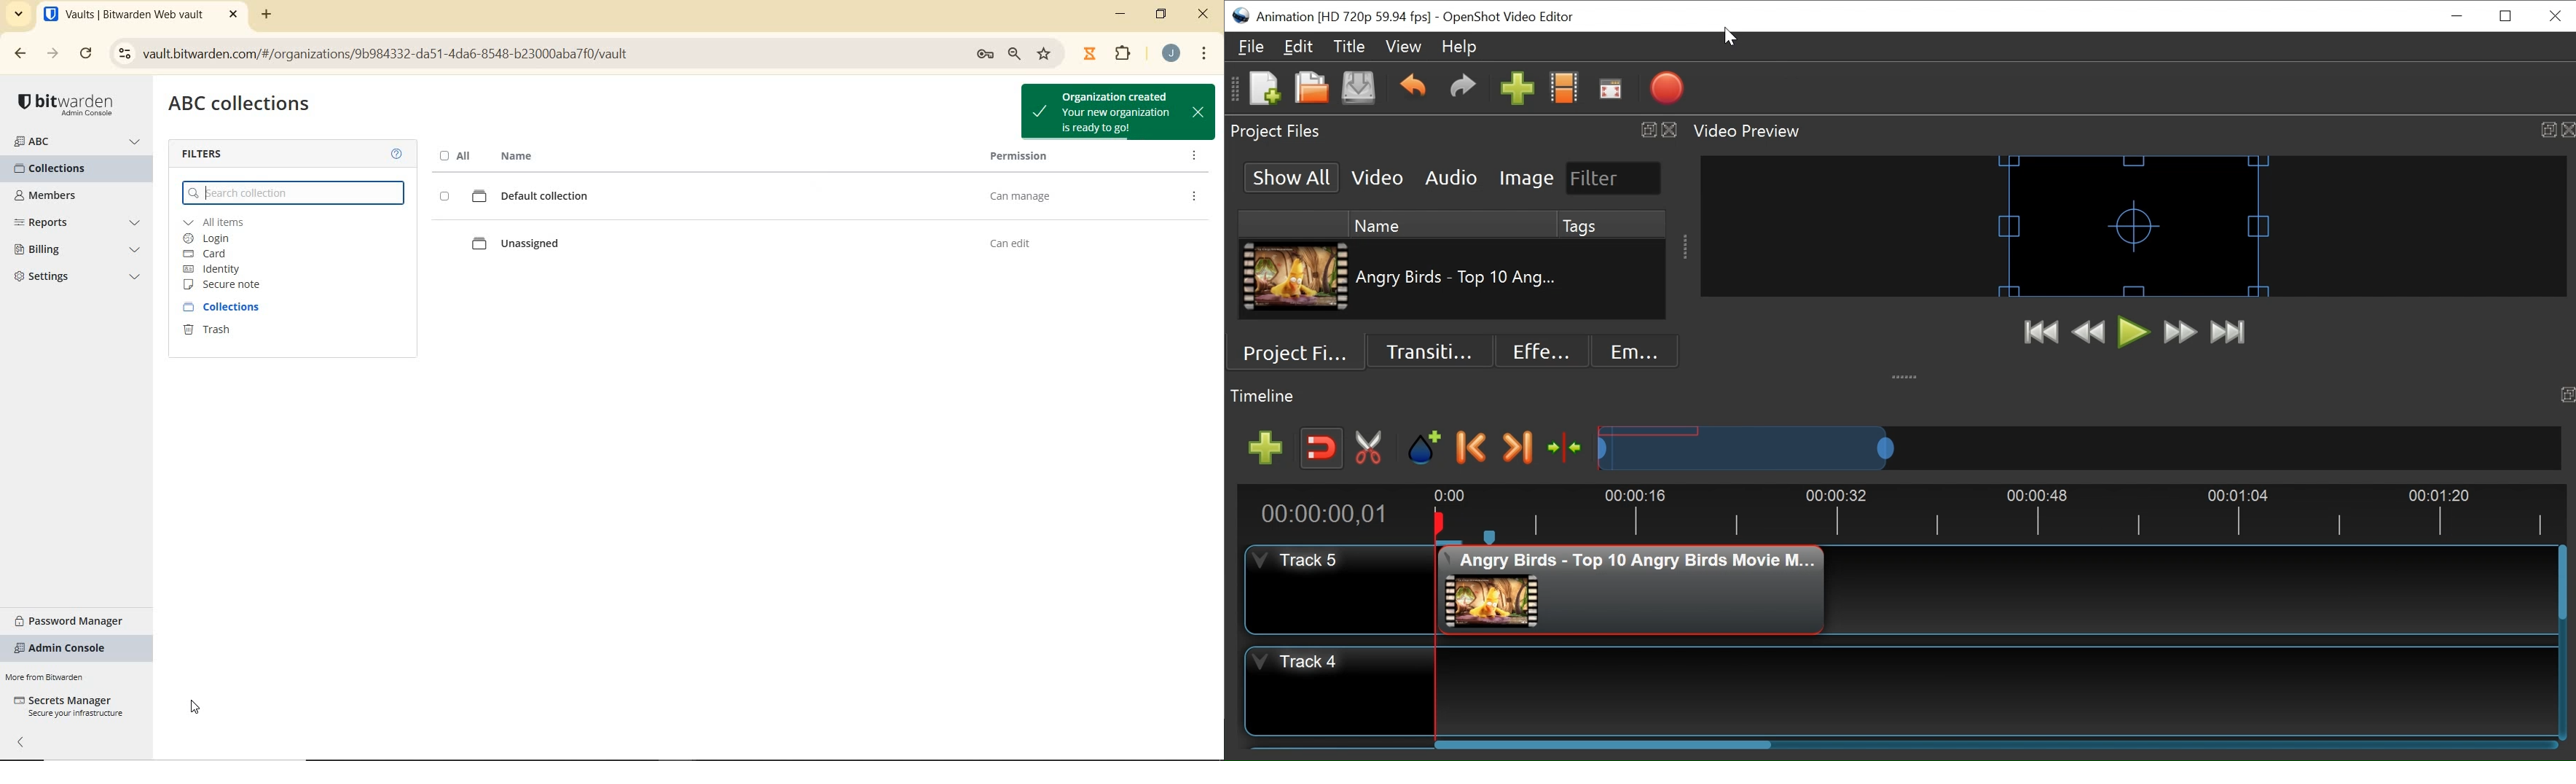 The height and width of the screenshot is (784, 2576). Describe the element at coordinates (1900, 394) in the screenshot. I see `Timeline Panel` at that location.